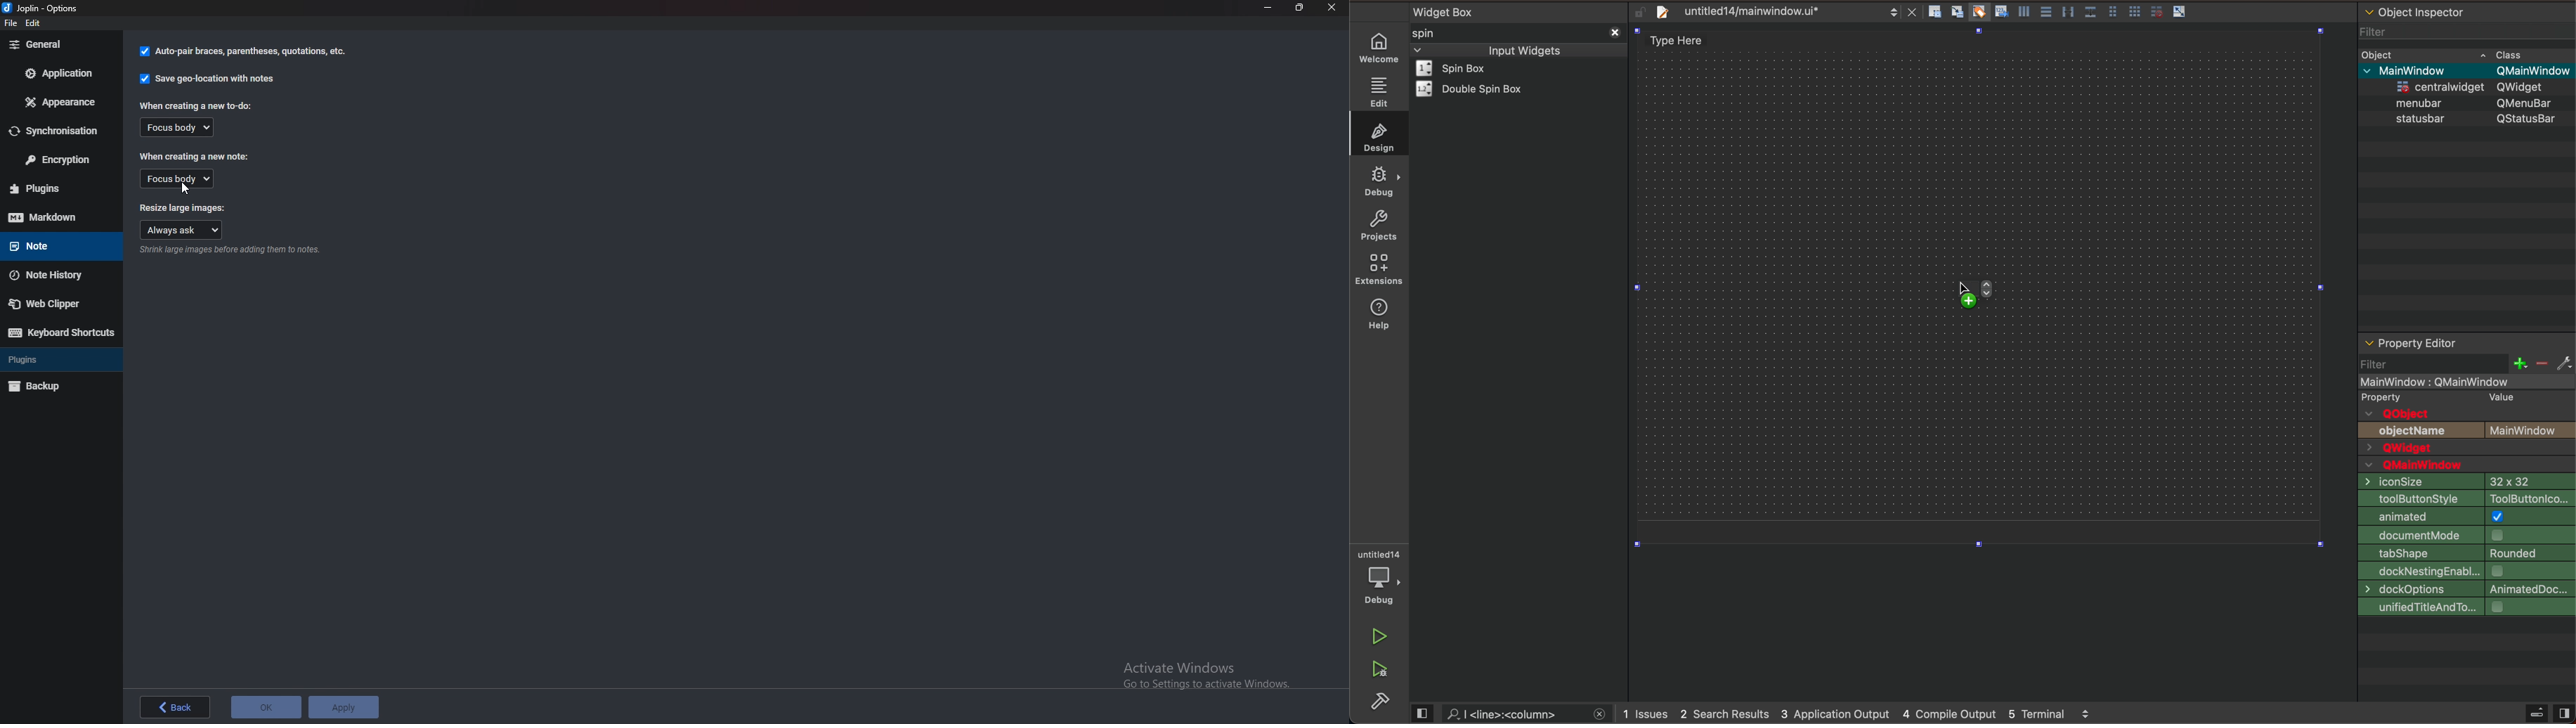  What do you see at coordinates (174, 709) in the screenshot?
I see `back` at bounding box center [174, 709].